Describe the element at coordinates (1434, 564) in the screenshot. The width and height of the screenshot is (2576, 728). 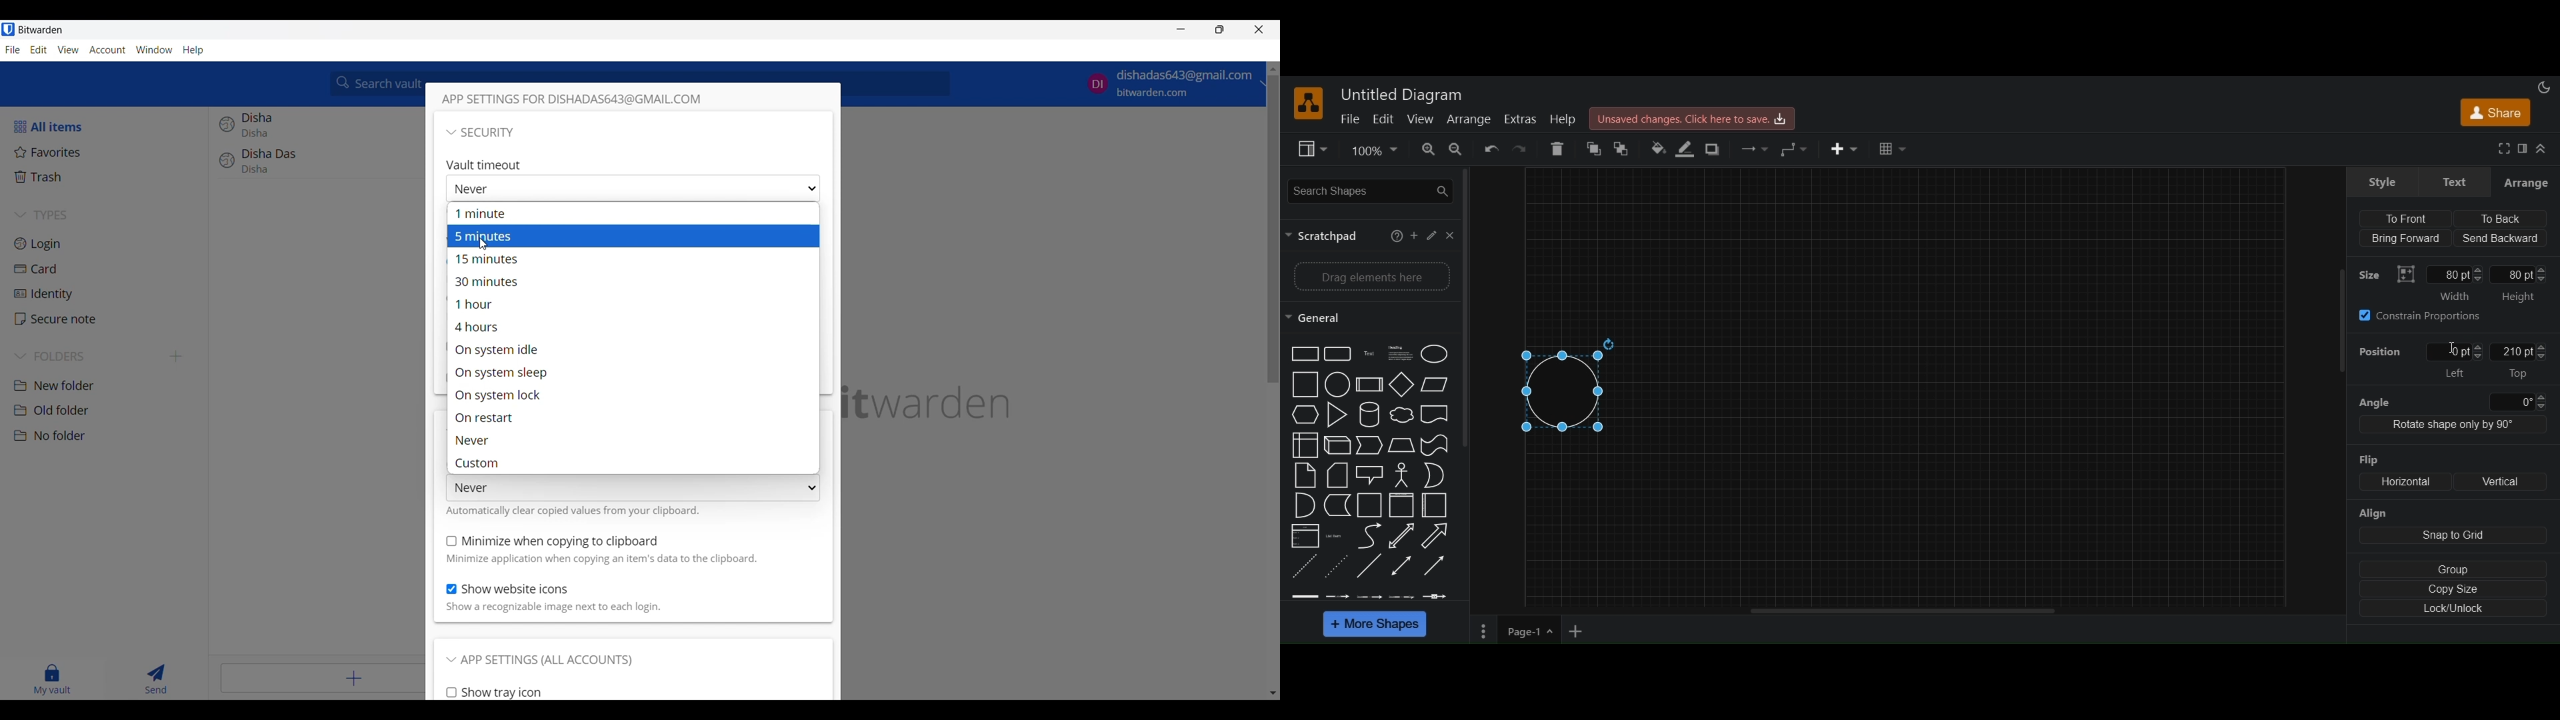
I see `1 side arrow` at that location.